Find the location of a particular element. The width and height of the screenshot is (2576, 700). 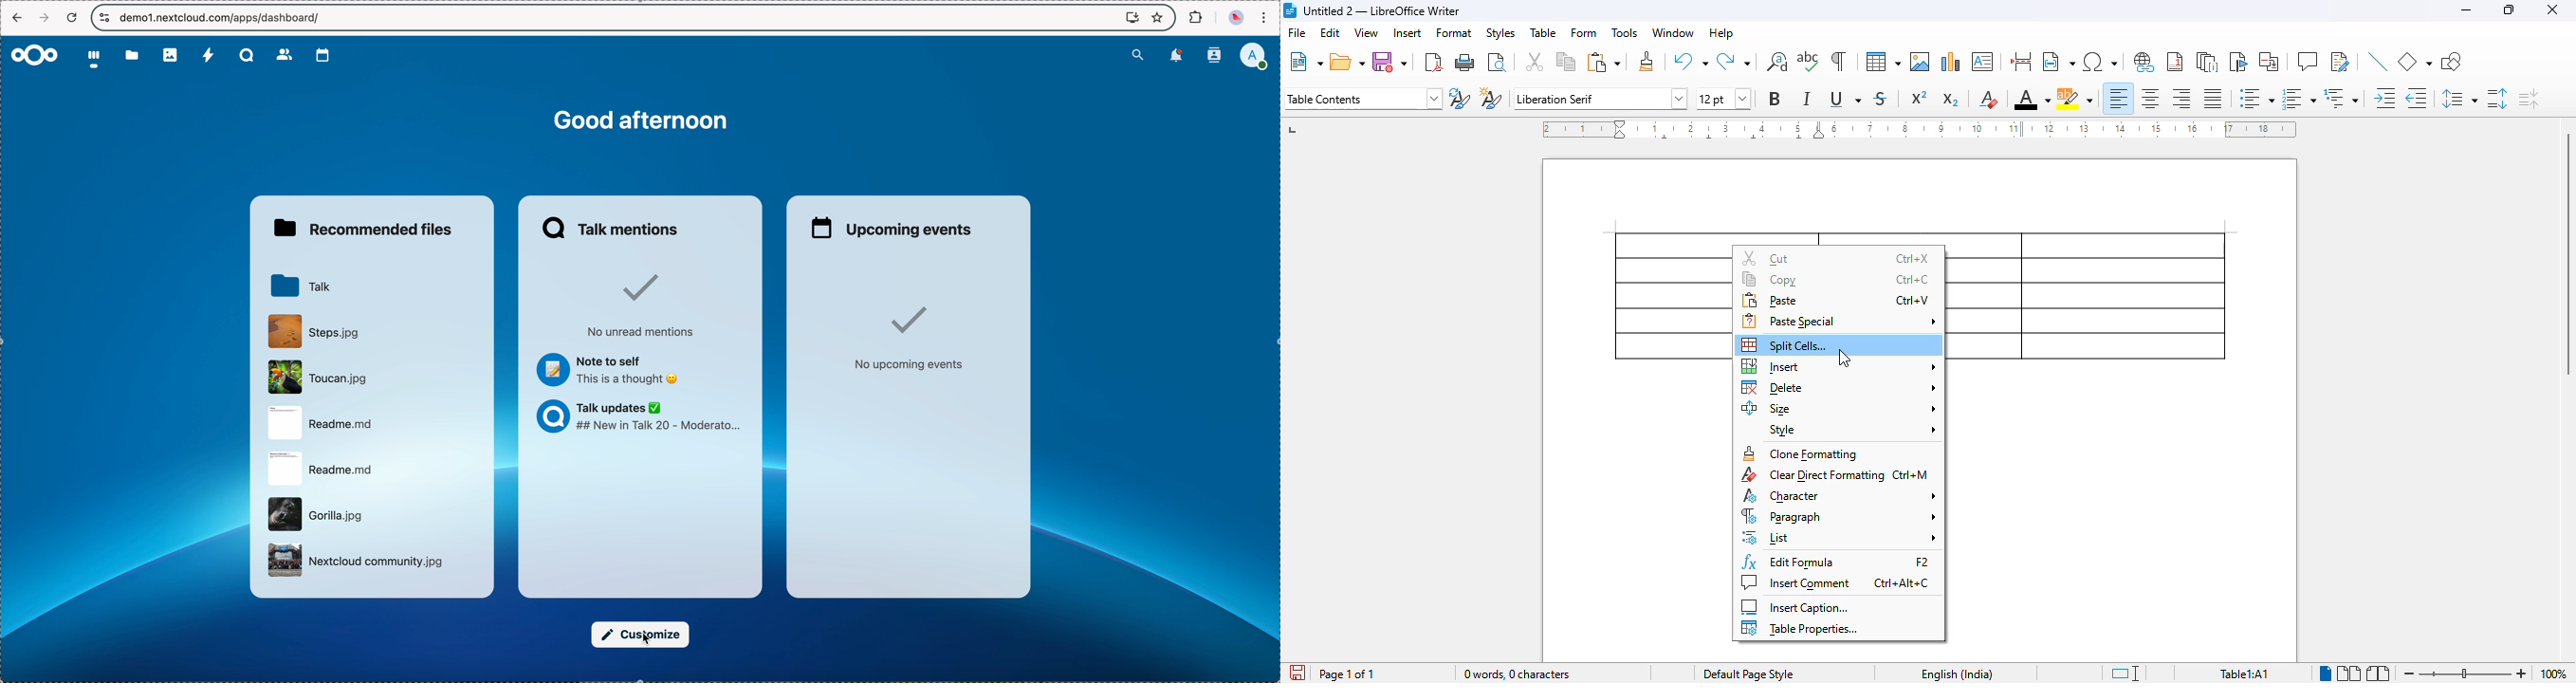

font name is located at coordinates (1599, 99).